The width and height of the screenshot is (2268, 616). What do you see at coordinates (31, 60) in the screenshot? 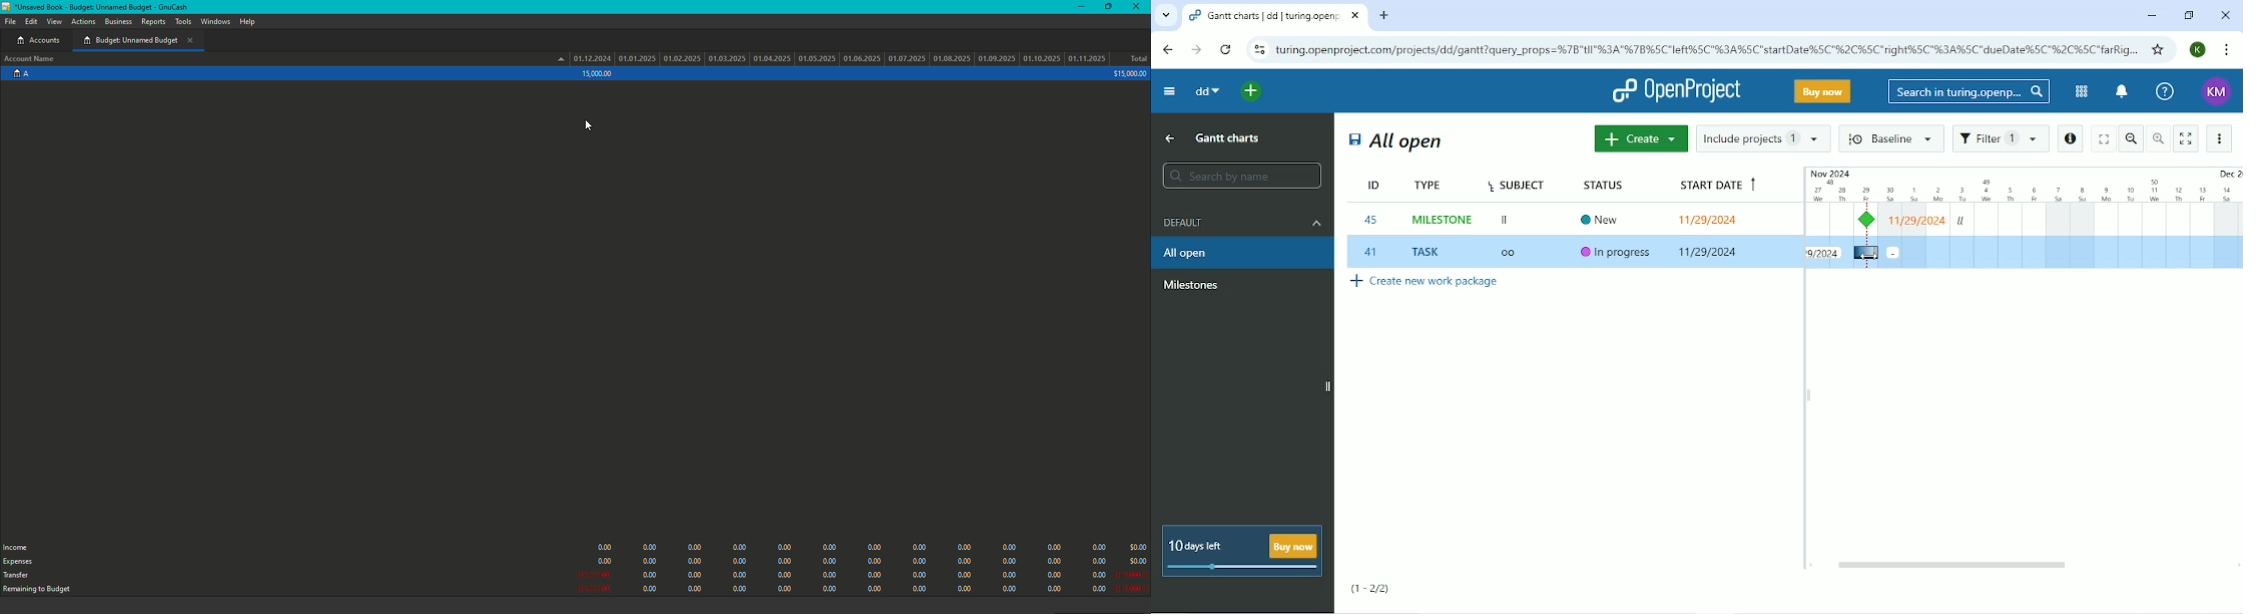
I see `Account name` at bounding box center [31, 60].